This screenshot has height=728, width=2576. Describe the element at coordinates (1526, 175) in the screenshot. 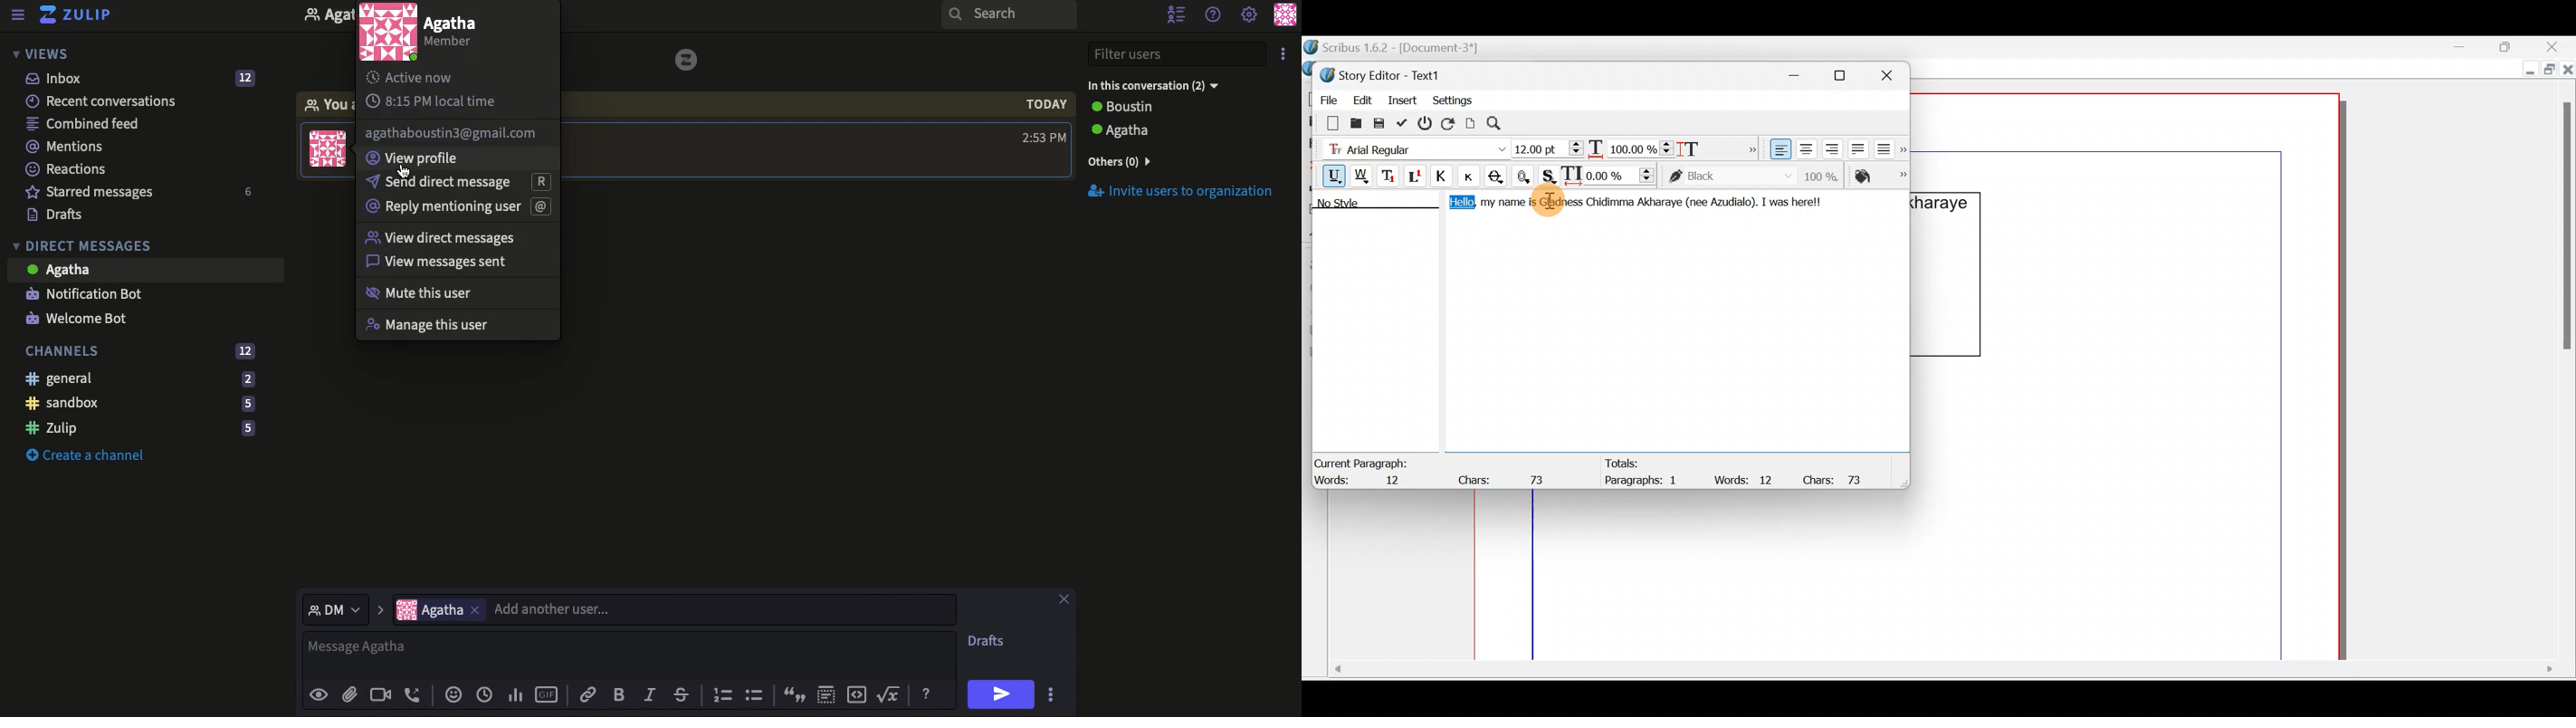

I see `Outline` at that location.